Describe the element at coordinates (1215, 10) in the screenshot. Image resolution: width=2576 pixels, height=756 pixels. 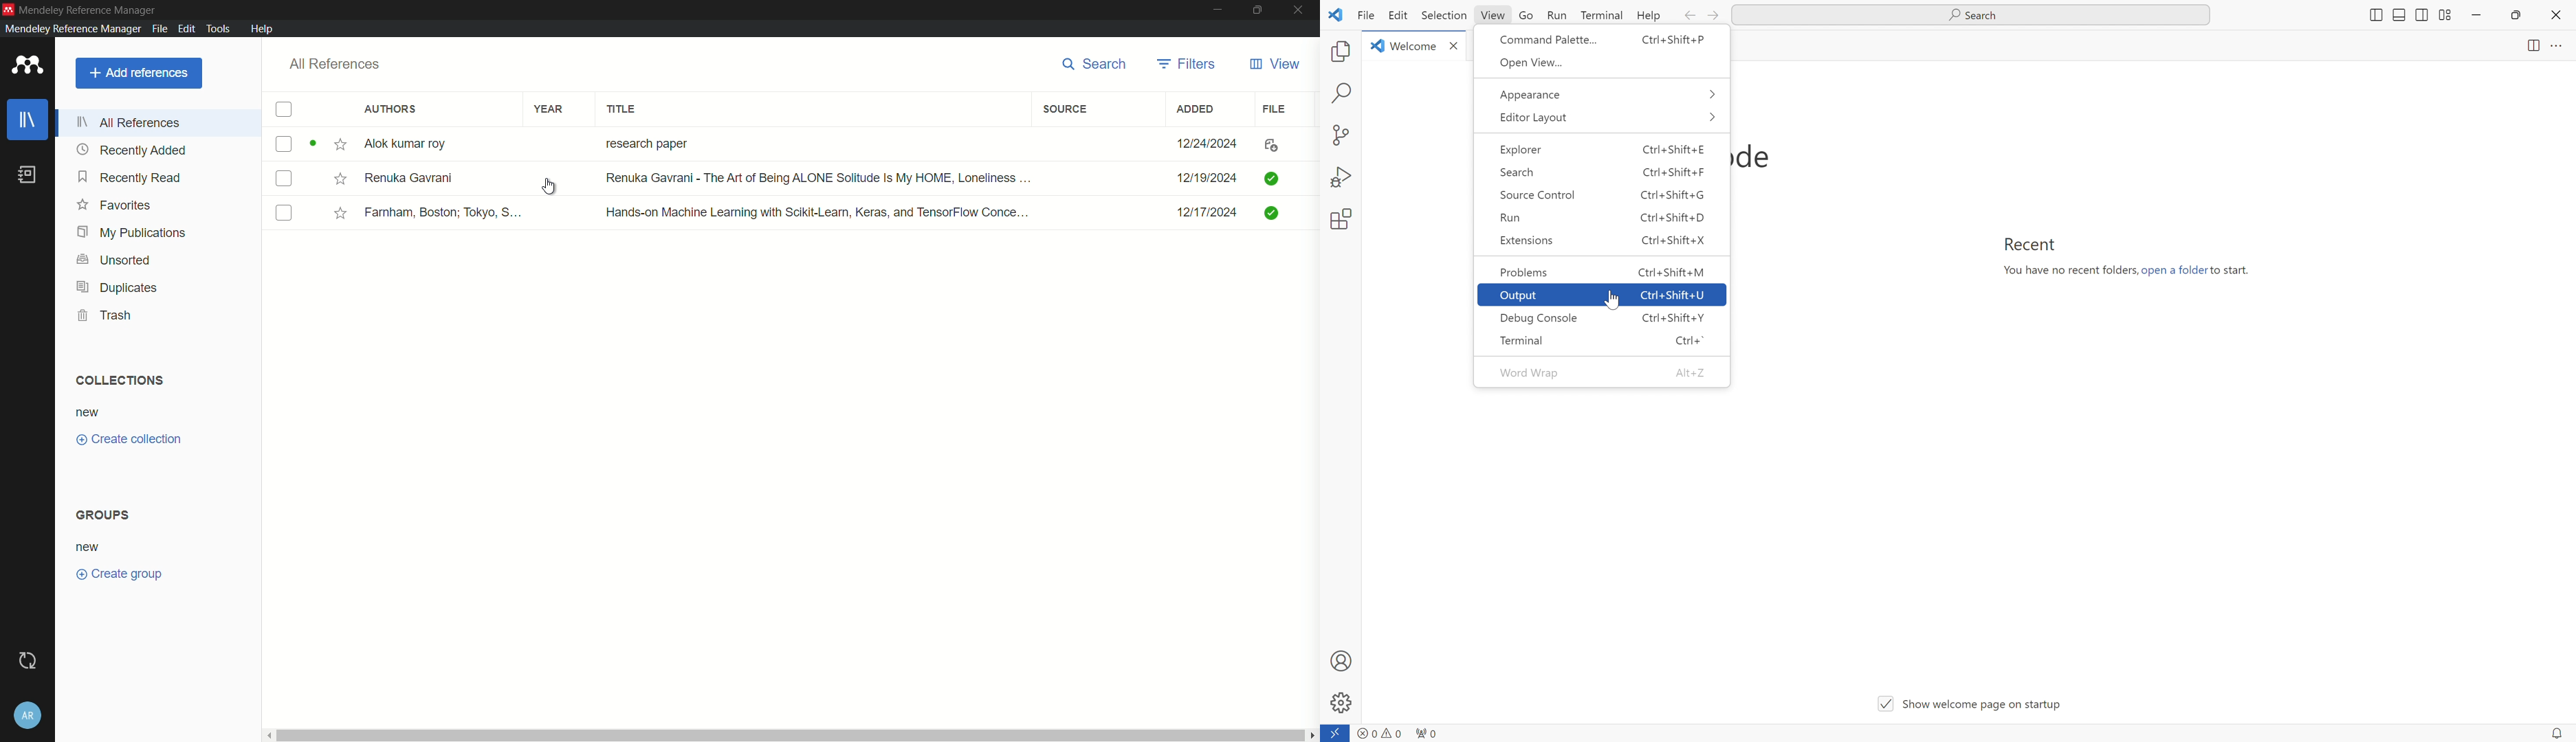
I see `minimize` at that location.